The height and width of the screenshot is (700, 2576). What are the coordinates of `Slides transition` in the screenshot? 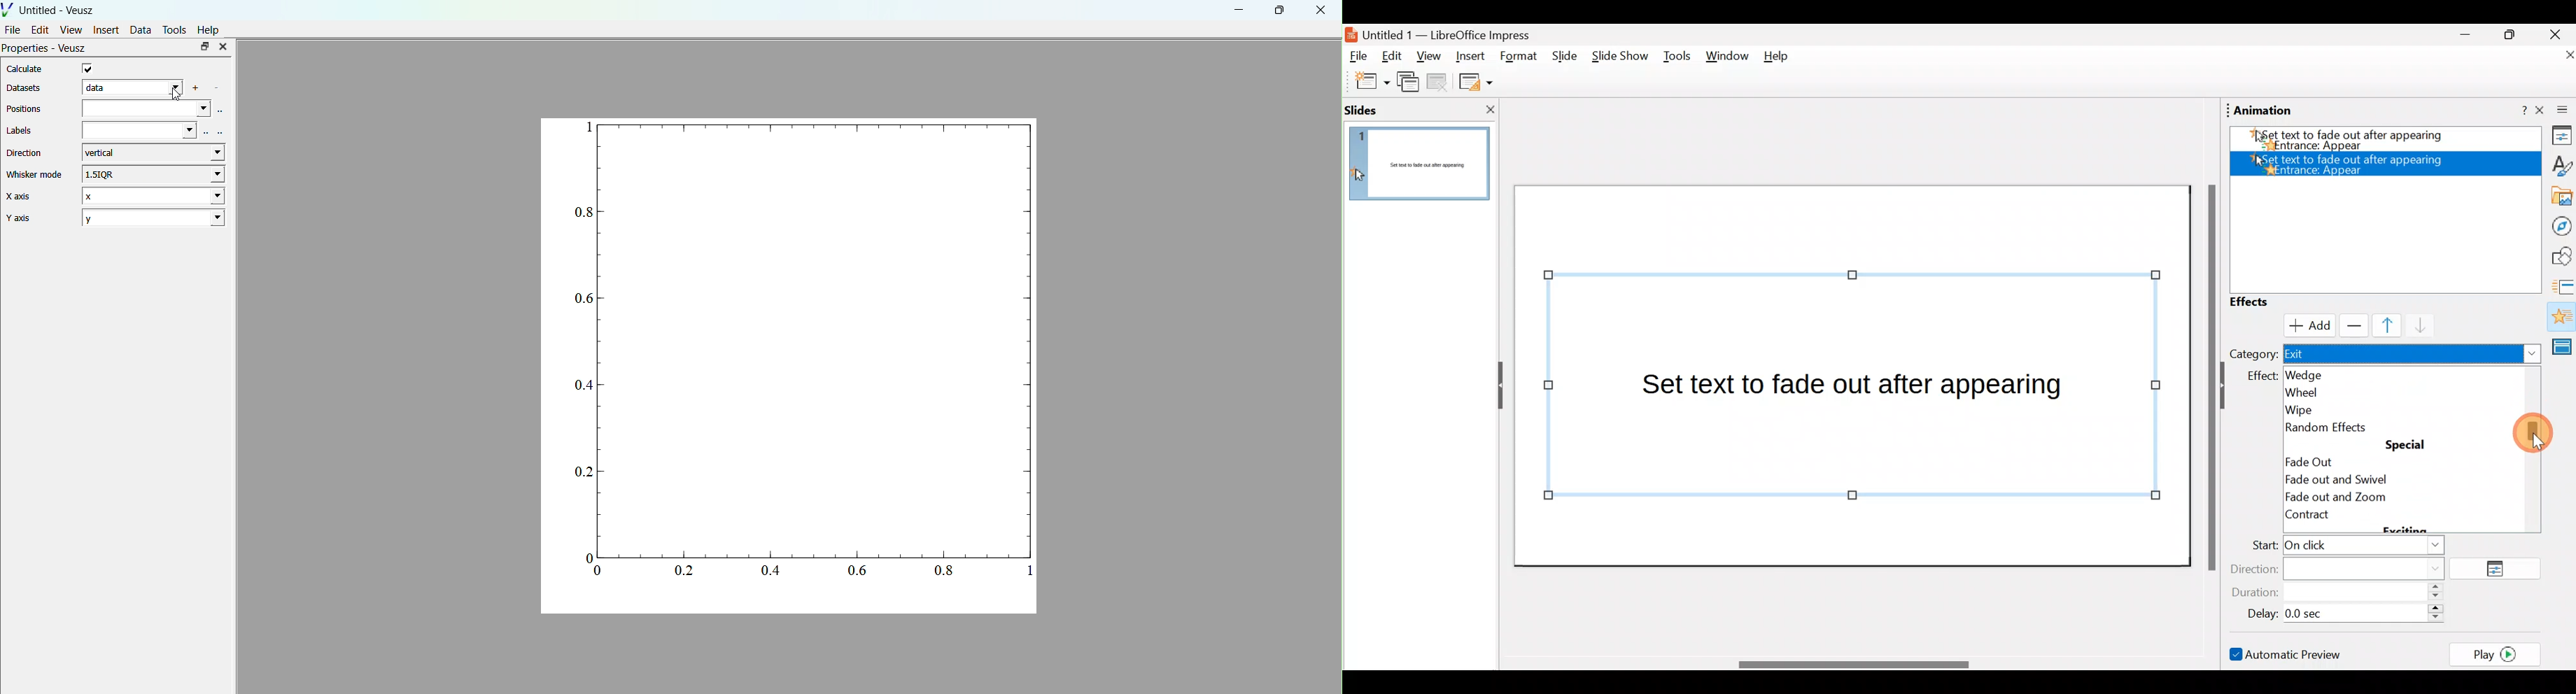 It's located at (2564, 285).